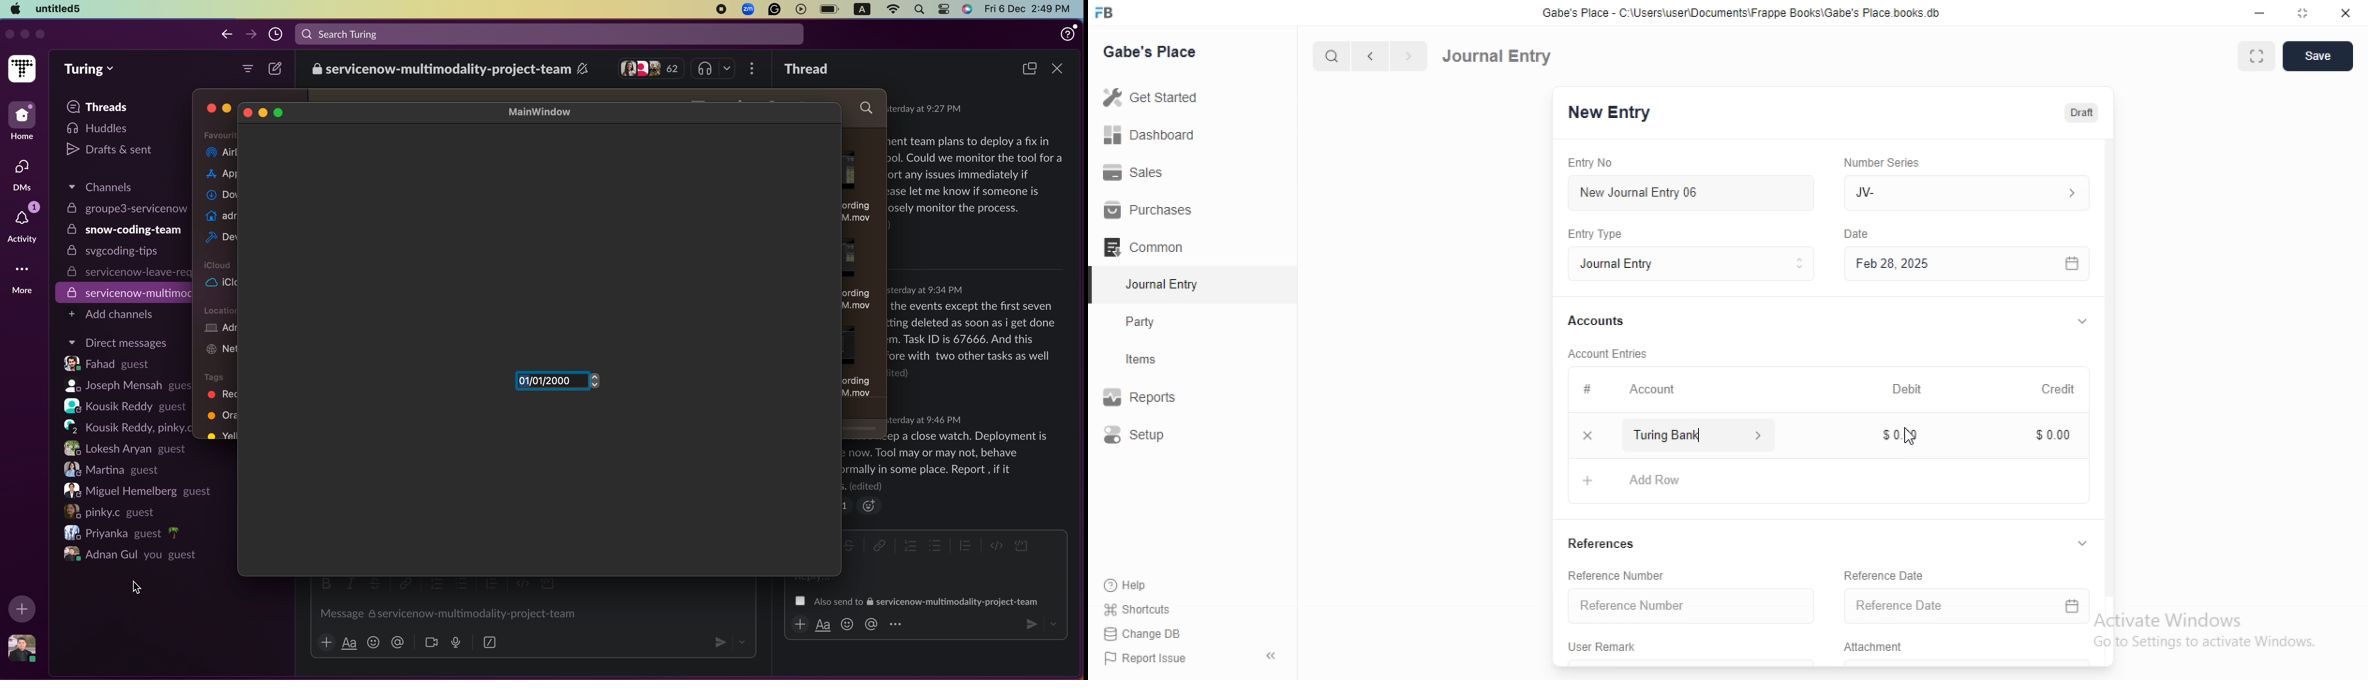  I want to click on Reference Number, so click(1625, 576).